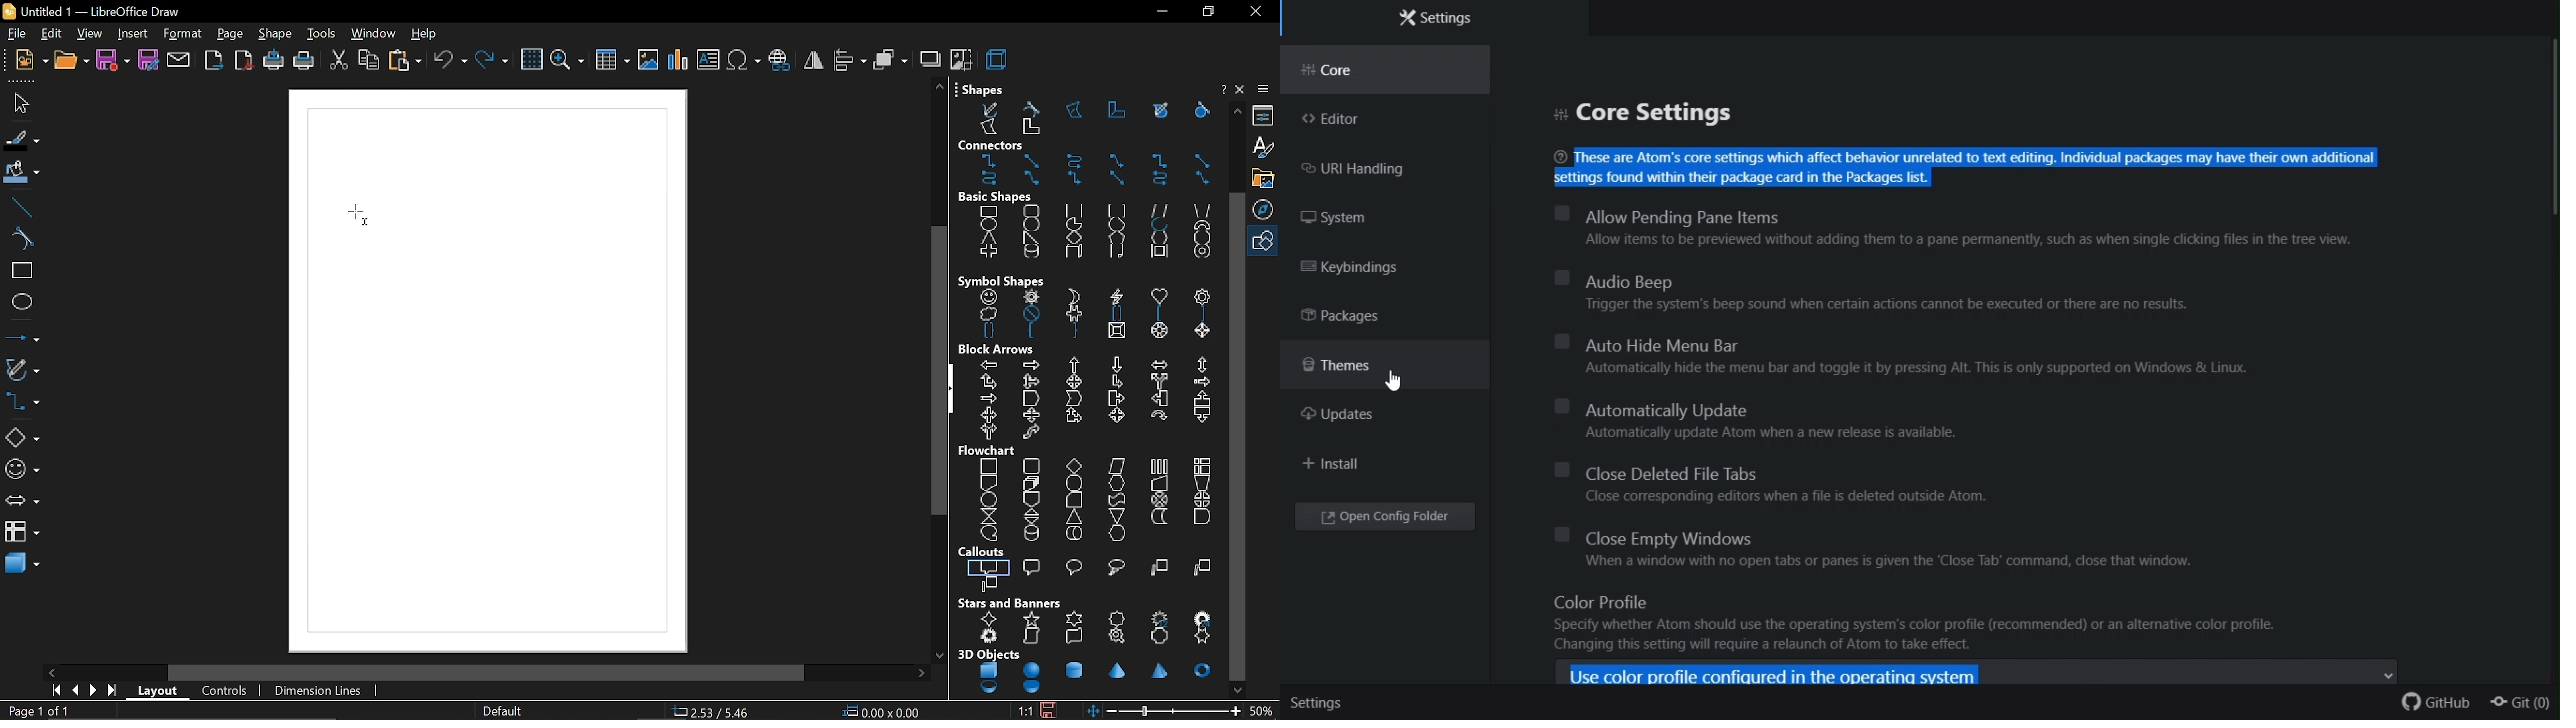  What do you see at coordinates (1117, 533) in the screenshot?
I see `display` at bounding box center [1117, 533].